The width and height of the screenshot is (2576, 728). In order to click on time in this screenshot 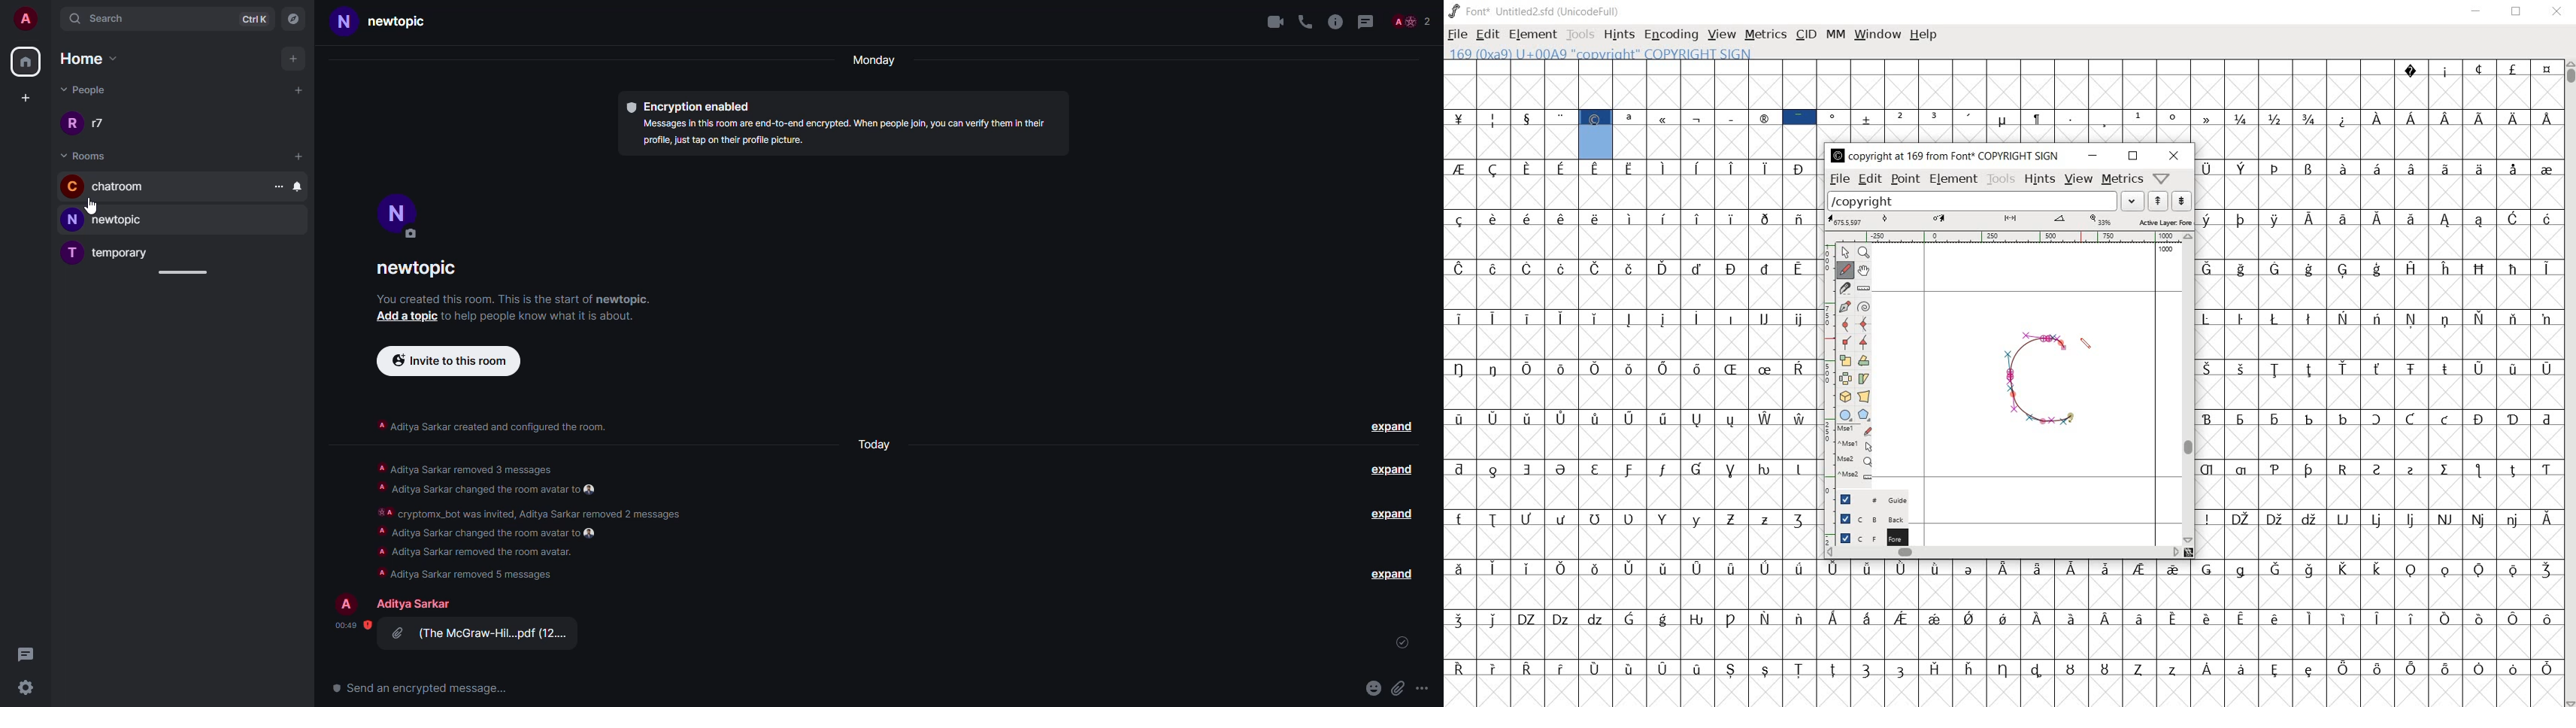, I will do `click(349, 624)`.